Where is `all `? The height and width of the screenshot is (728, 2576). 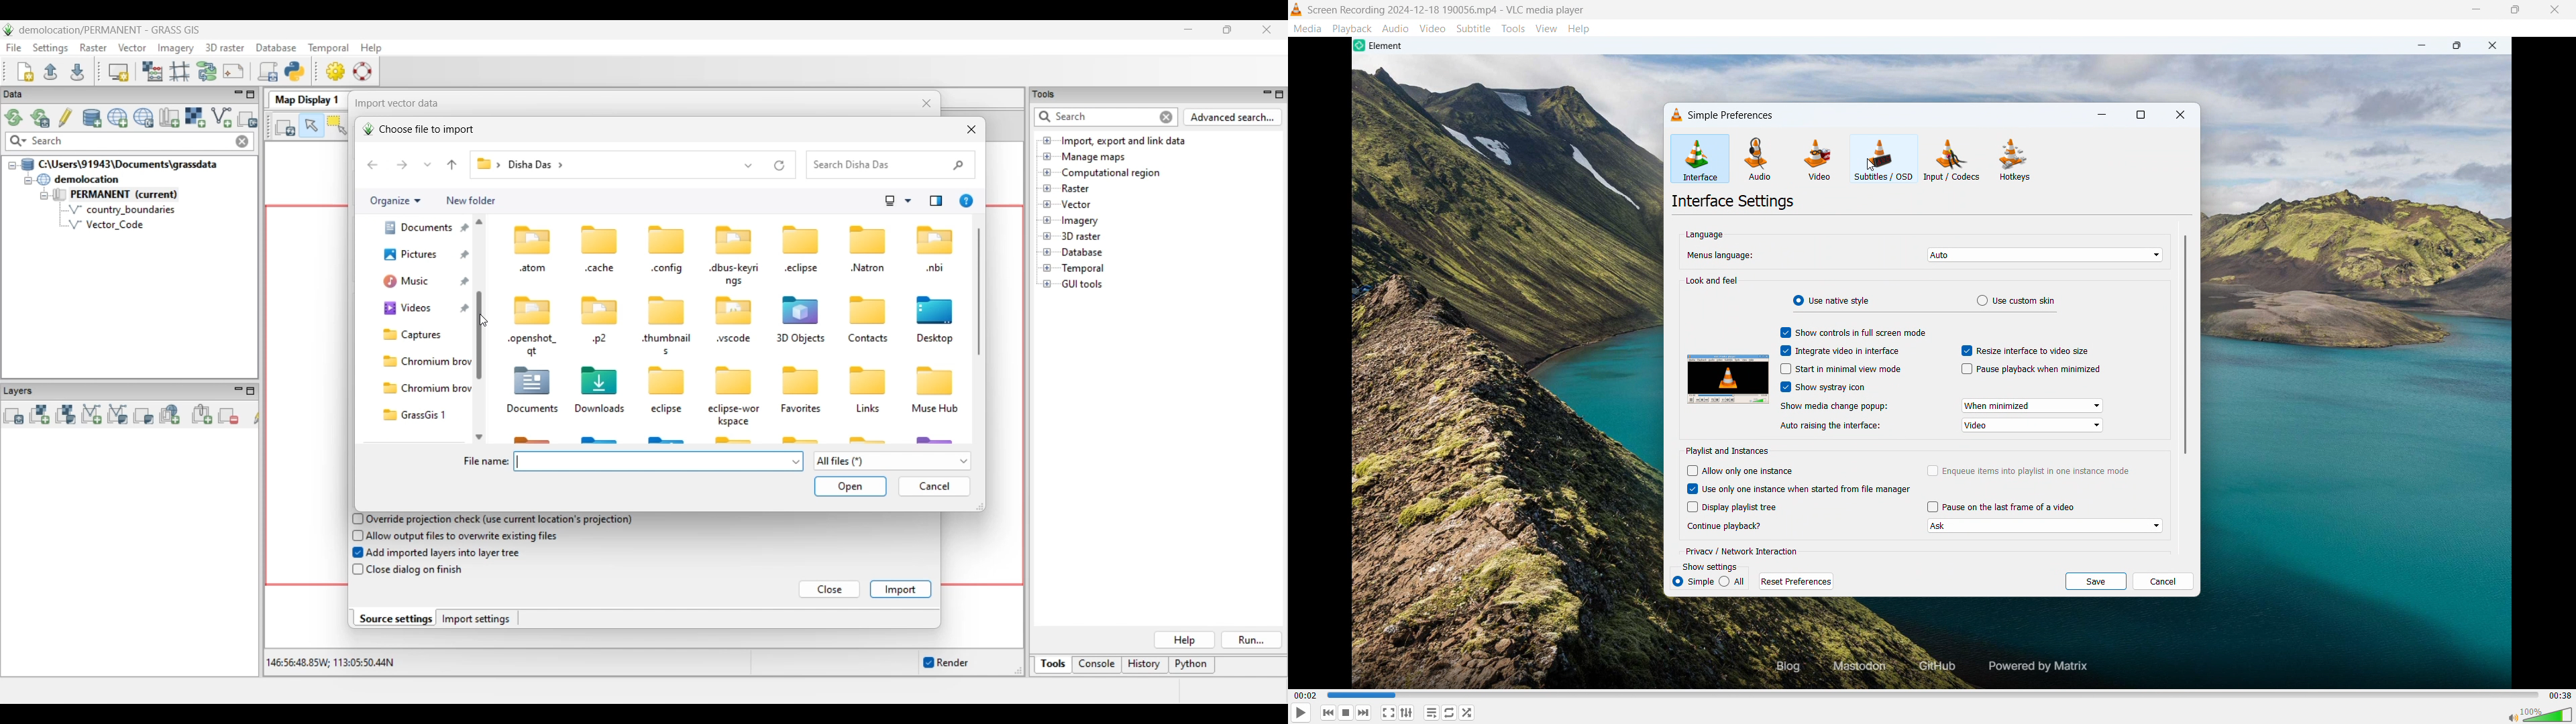 all  is located at coordinates (1733, 581).